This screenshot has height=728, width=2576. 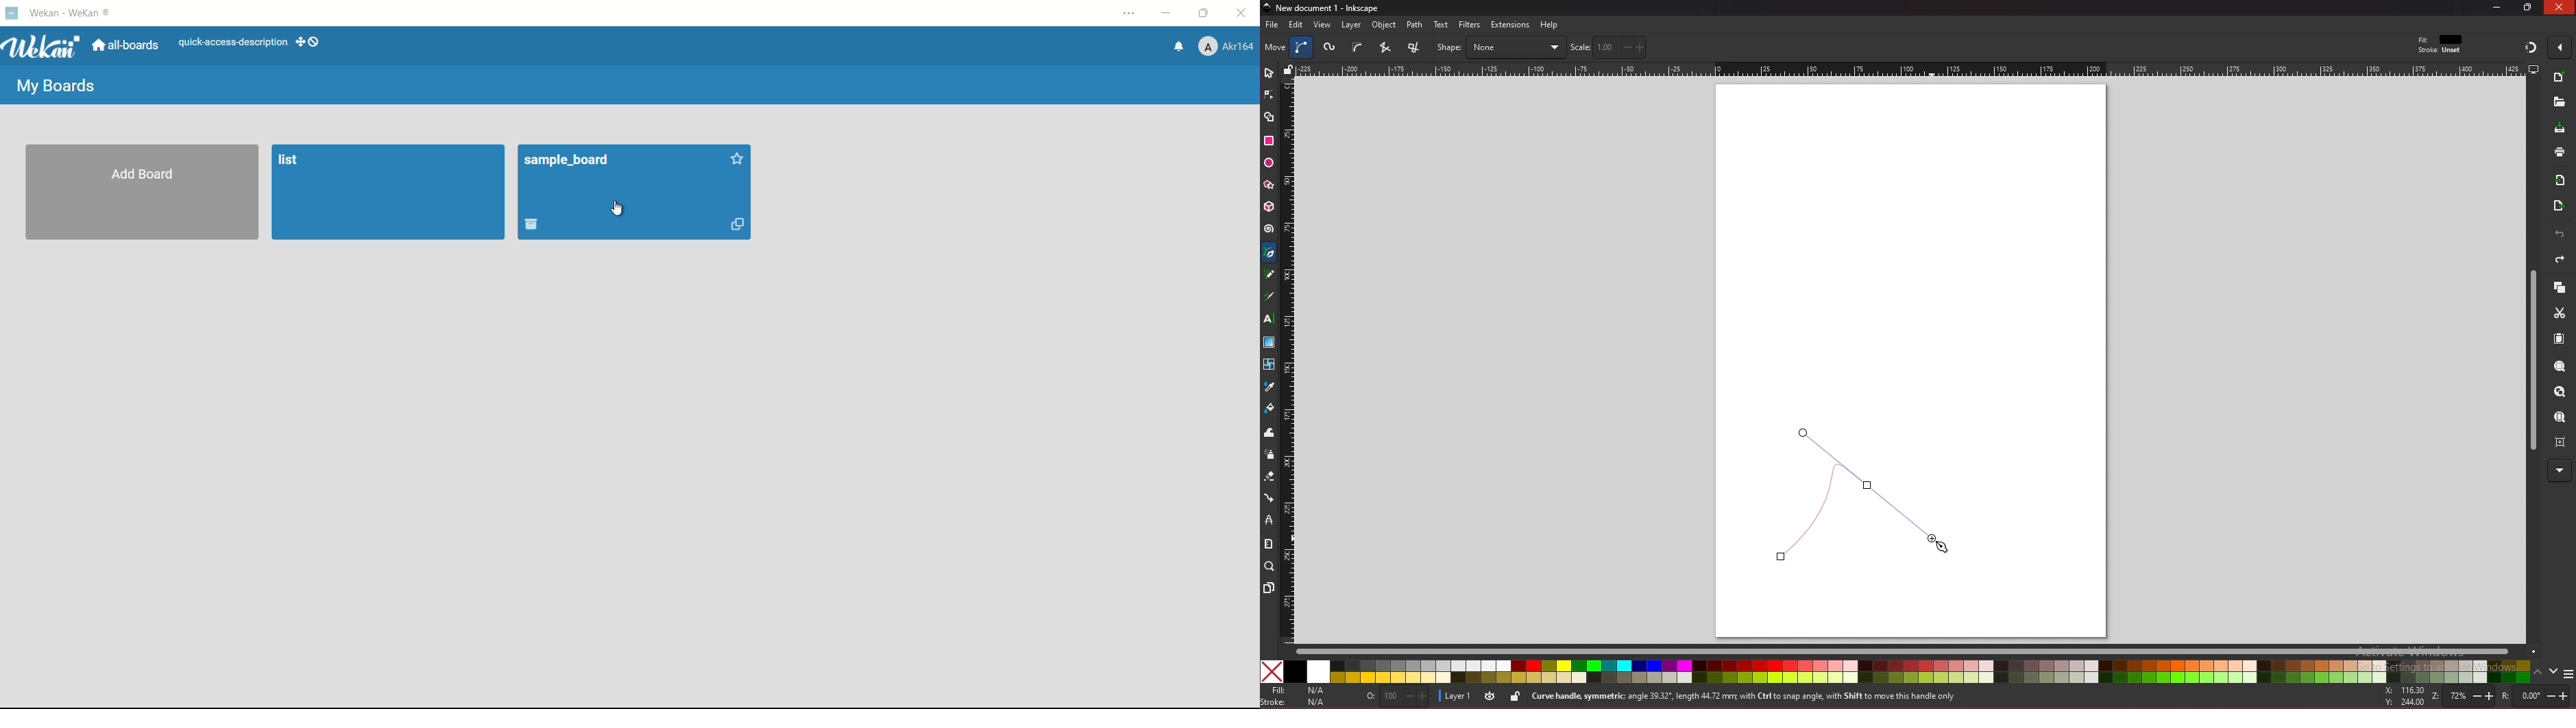 I want to click on gradient, so click(x=1269, y=342).